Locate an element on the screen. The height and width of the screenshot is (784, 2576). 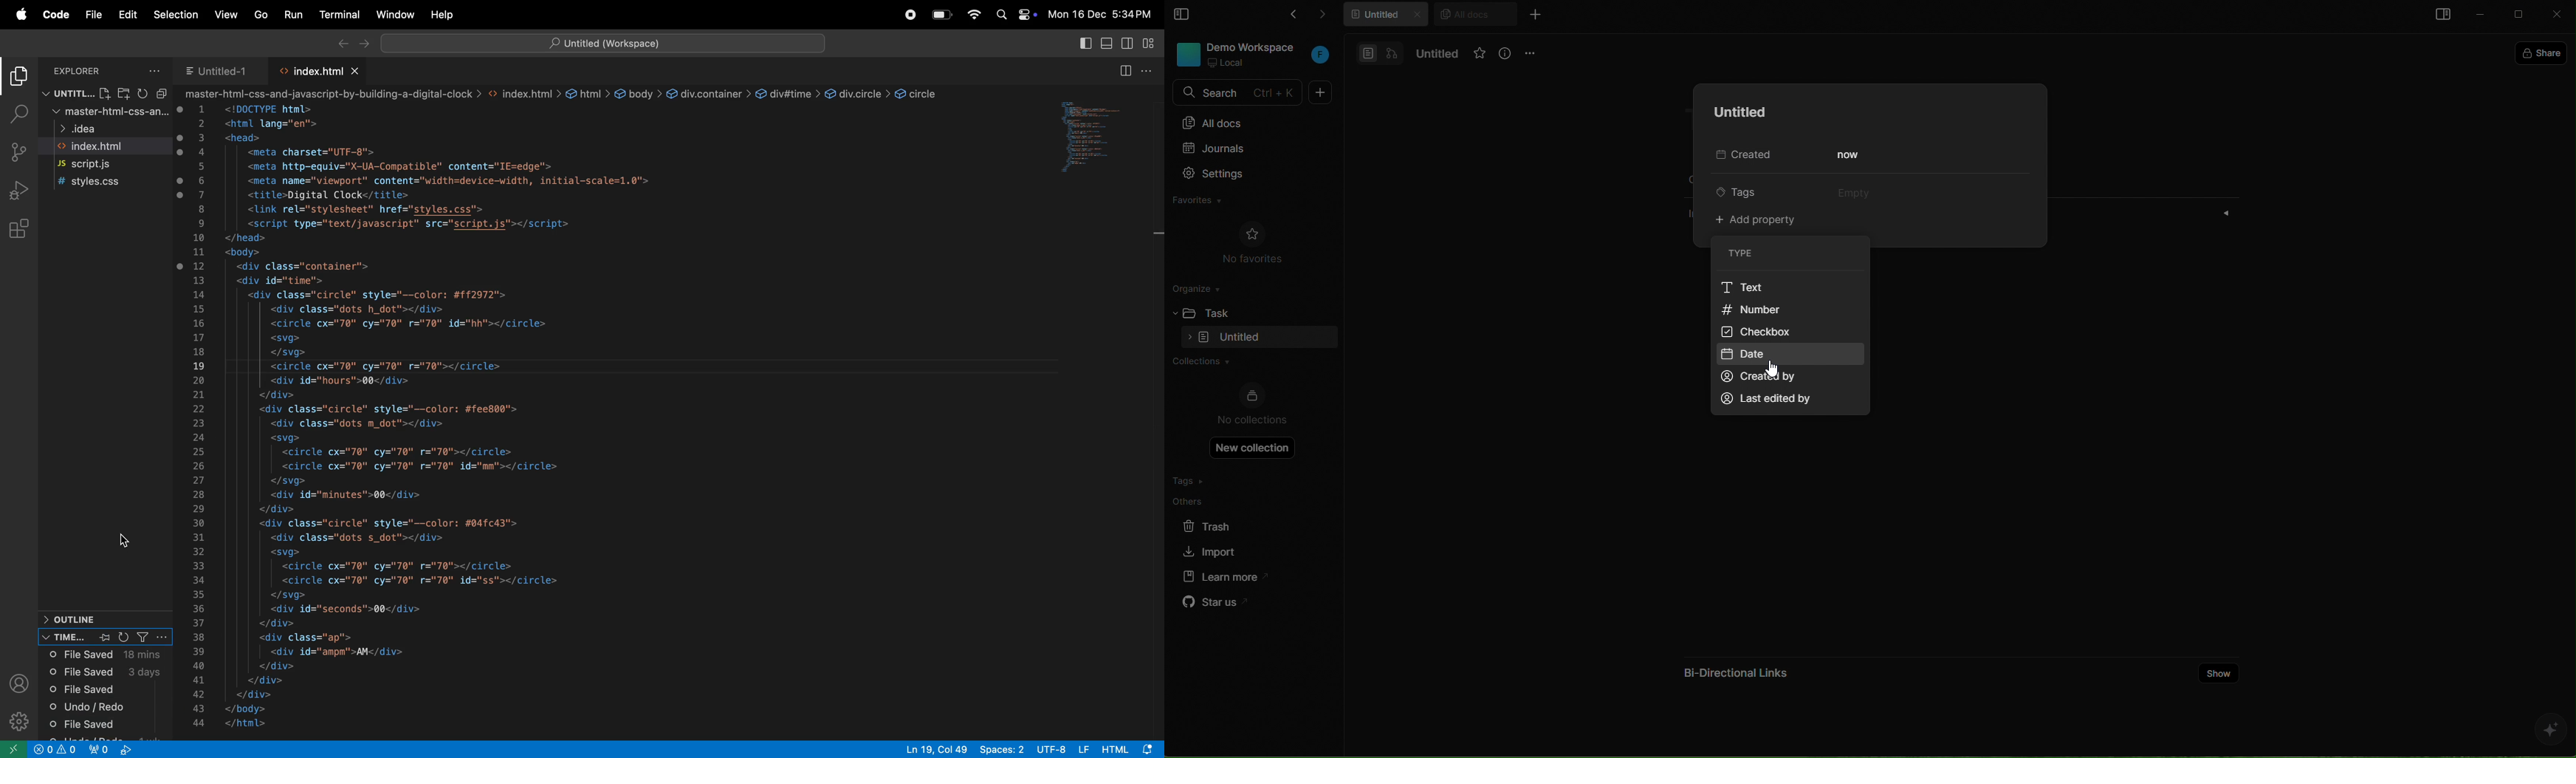
workspace photo is located at coordinates (1186, 53).